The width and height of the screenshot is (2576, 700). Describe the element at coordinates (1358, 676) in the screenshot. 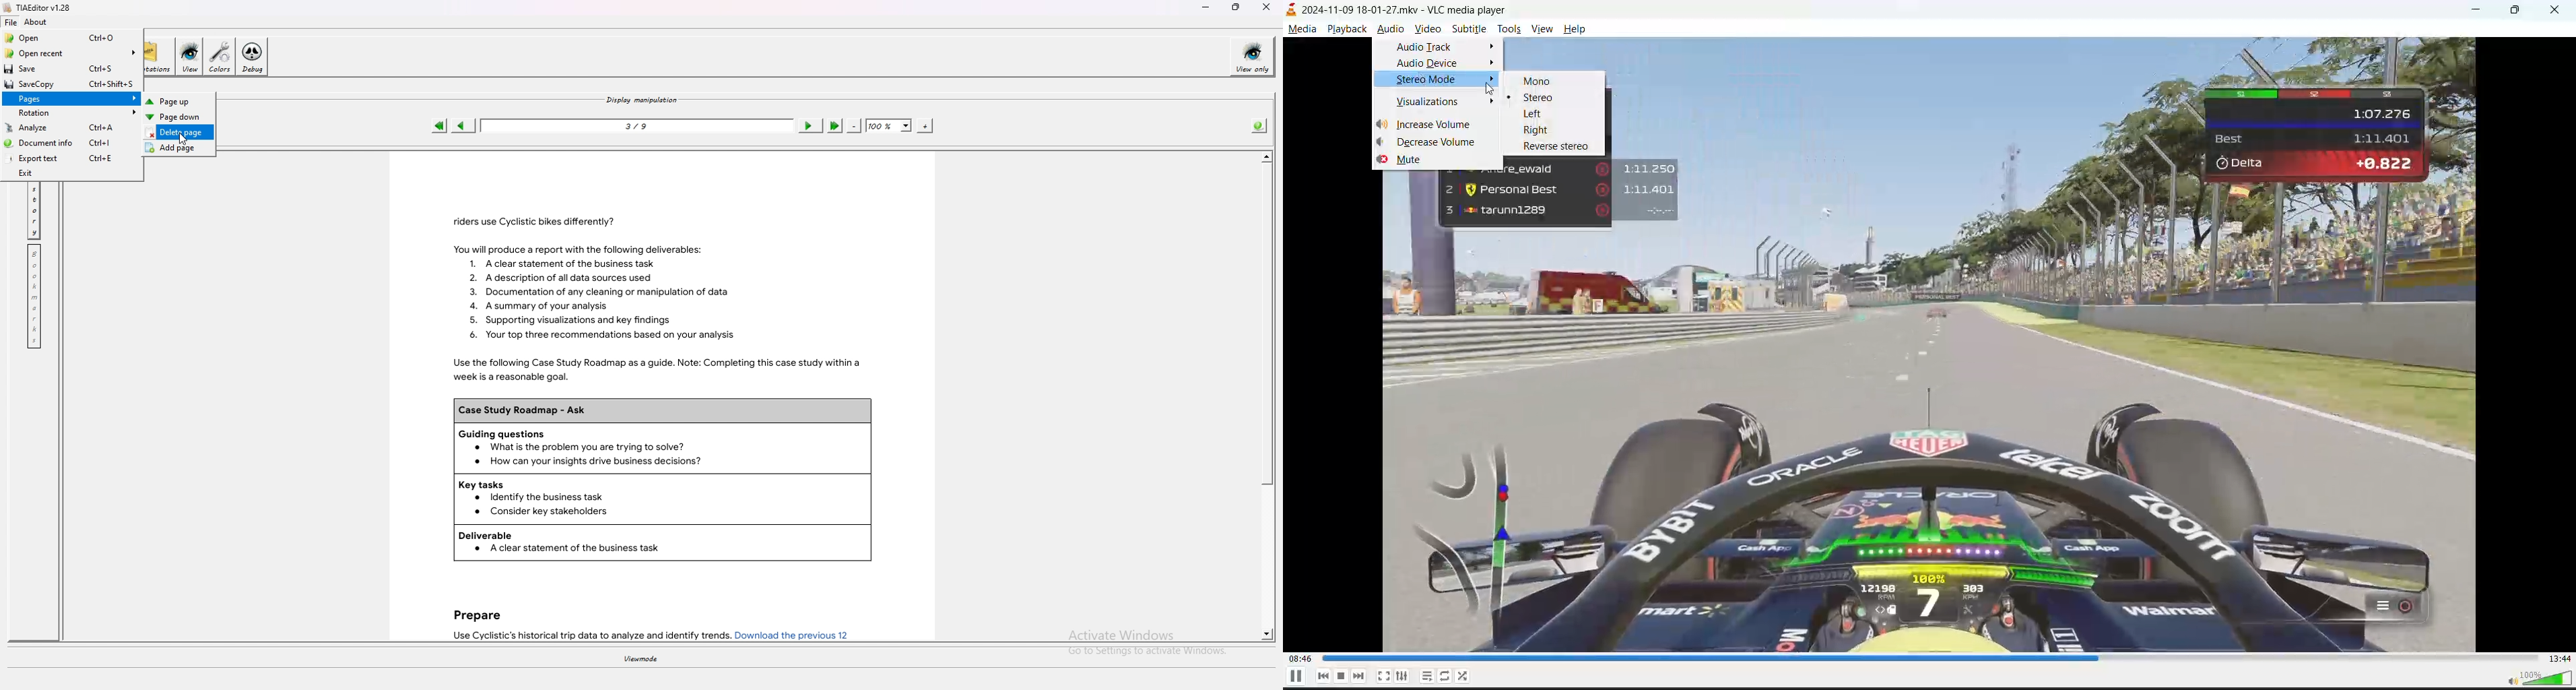

I see `next` at that location.